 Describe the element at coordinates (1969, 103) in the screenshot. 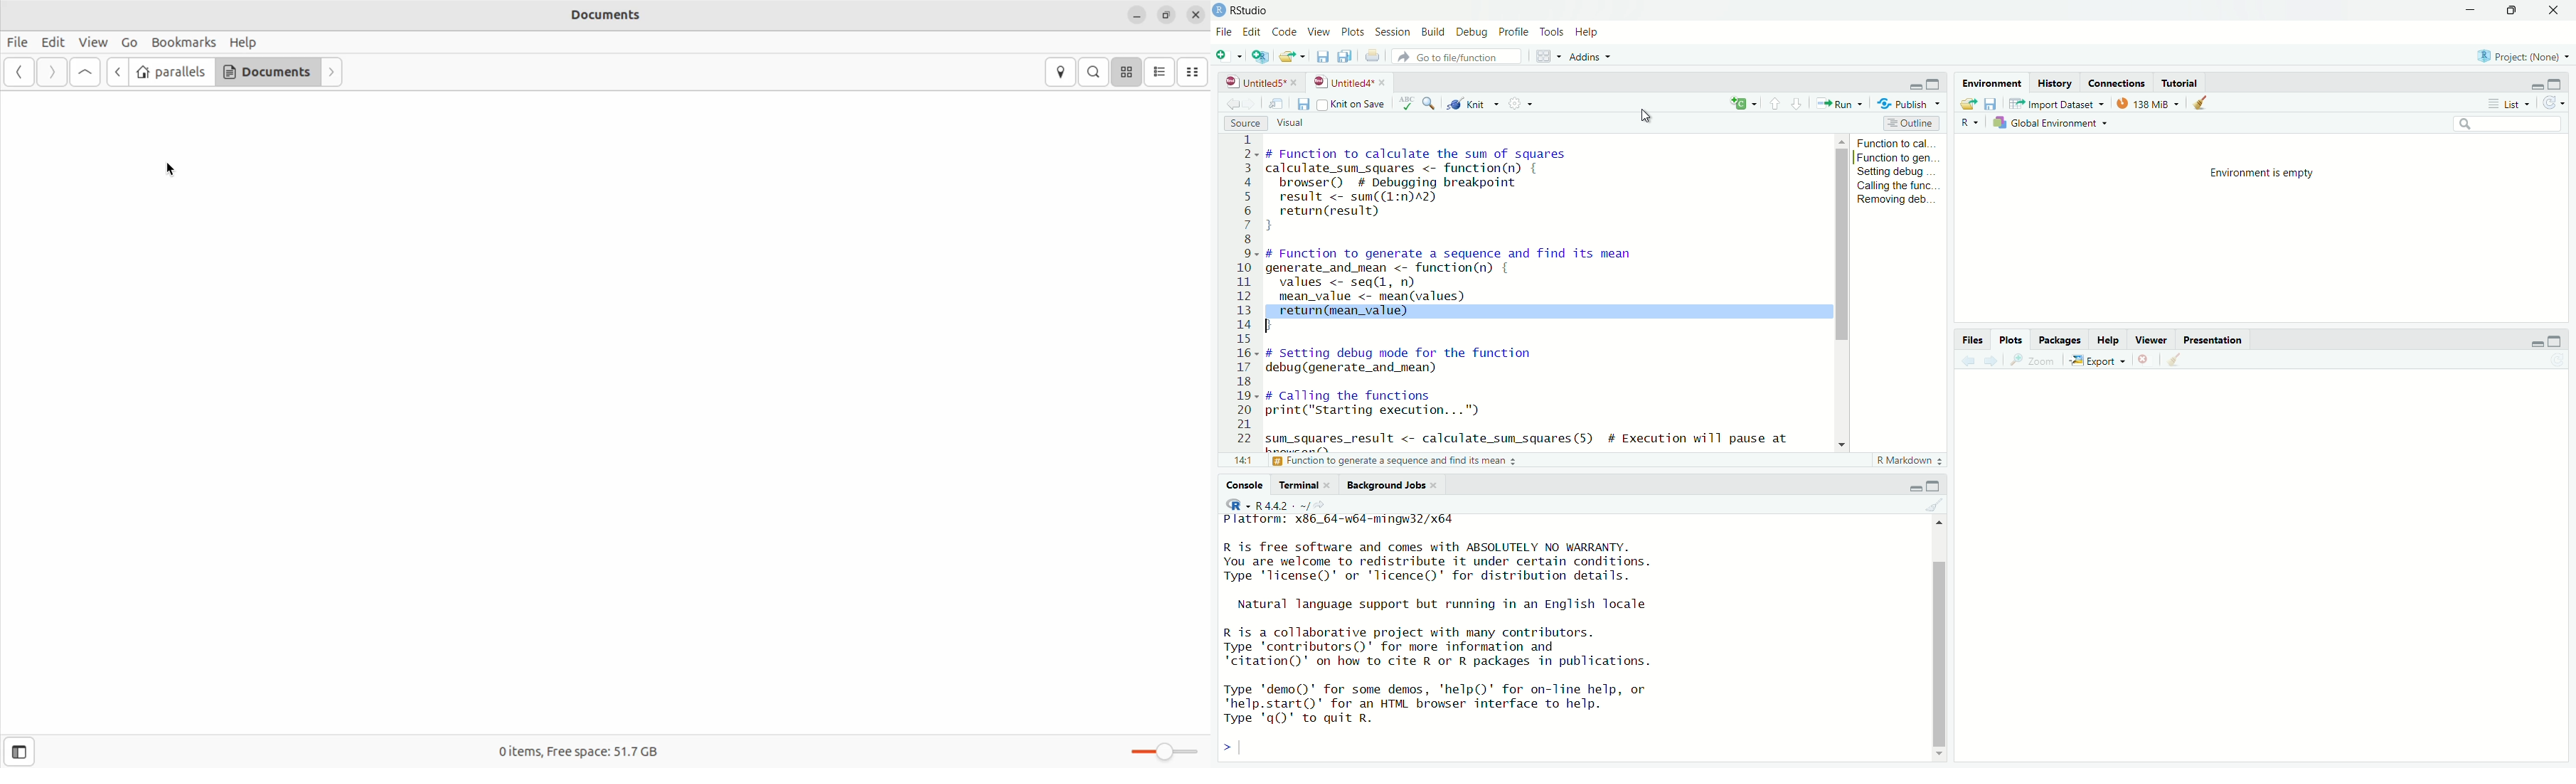

I see `load workspace` at that location.